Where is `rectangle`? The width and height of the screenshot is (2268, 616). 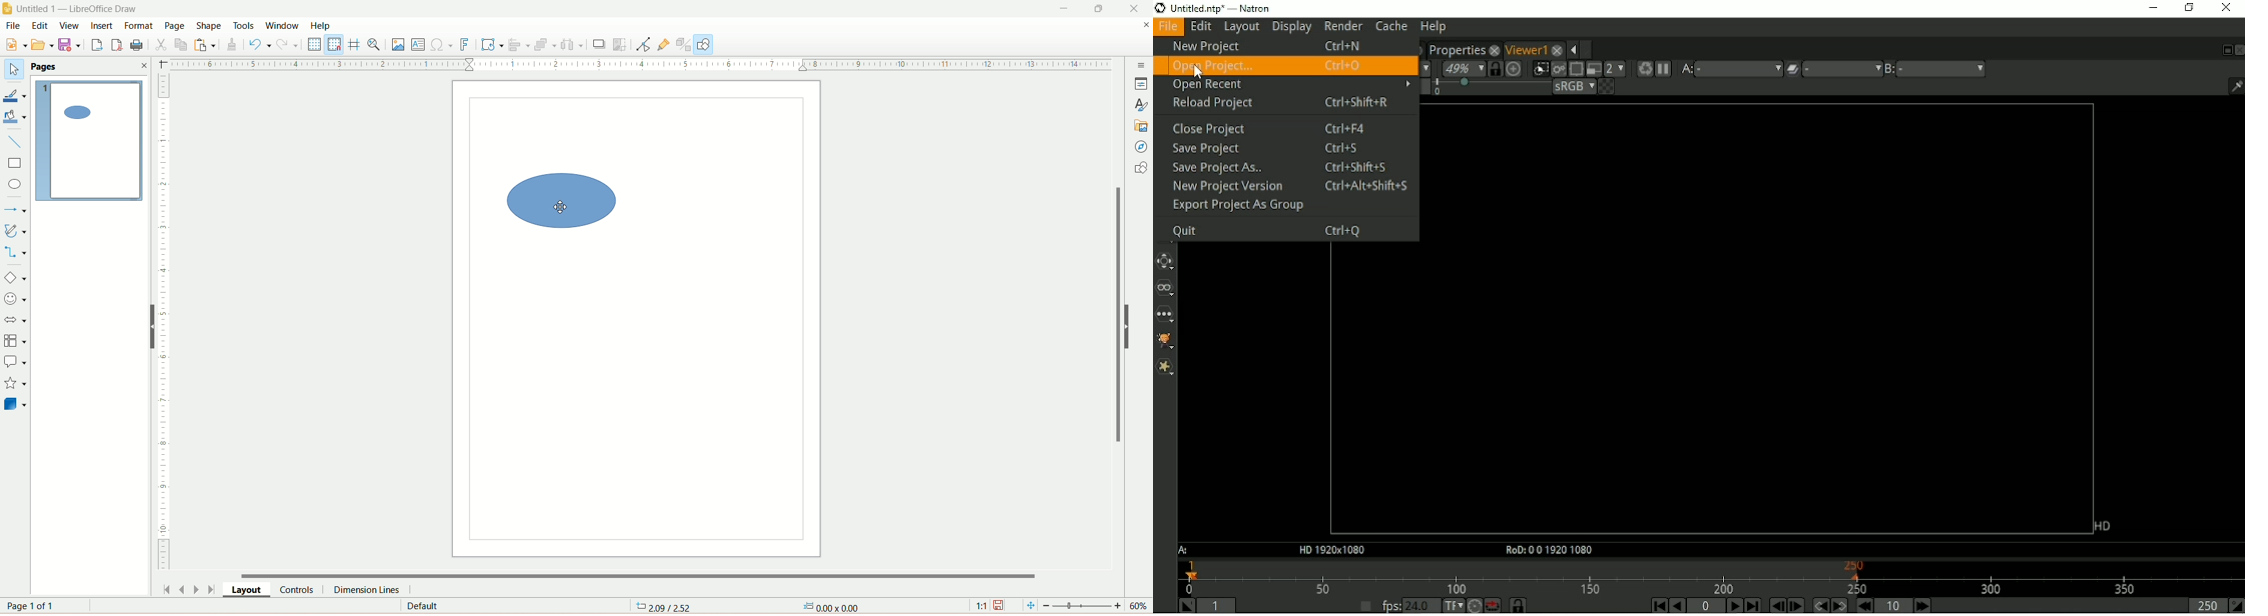
rectangle is located at coordinates (16, 162).